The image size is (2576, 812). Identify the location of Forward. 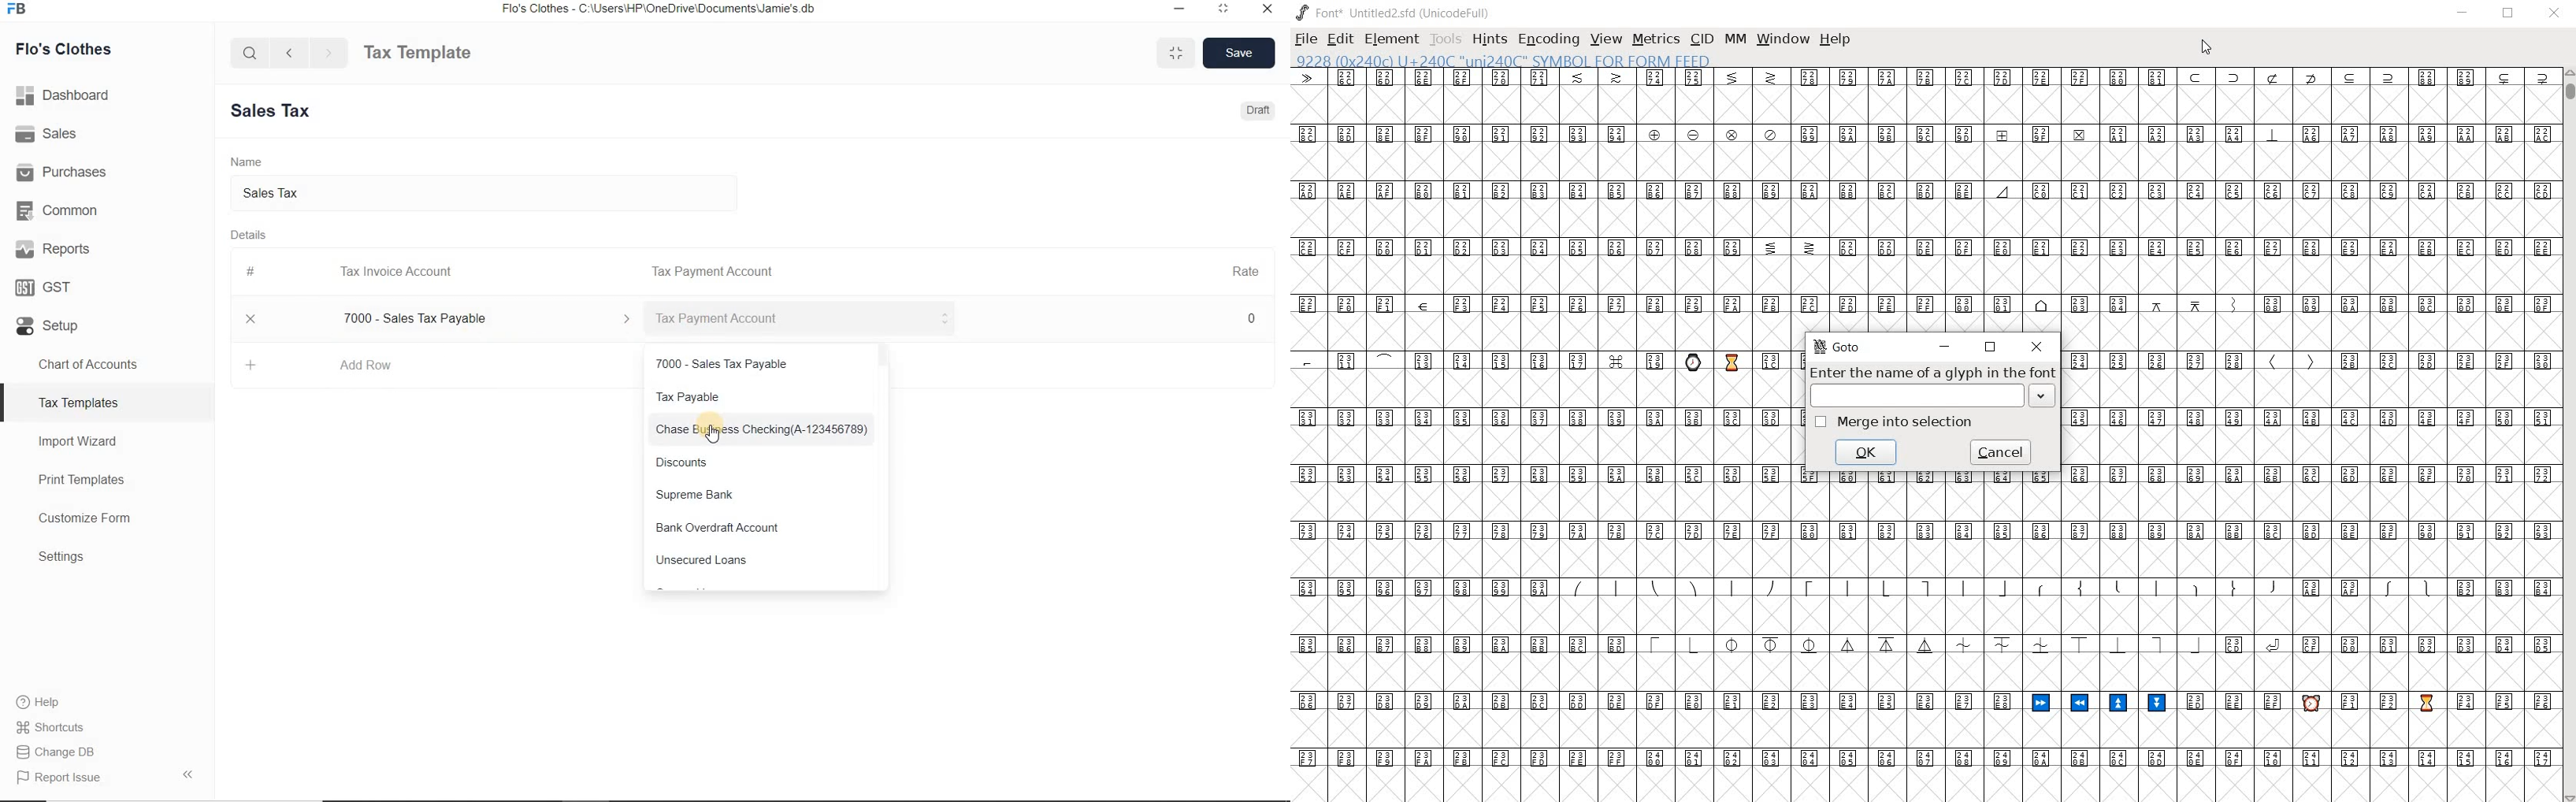
(330, 52).